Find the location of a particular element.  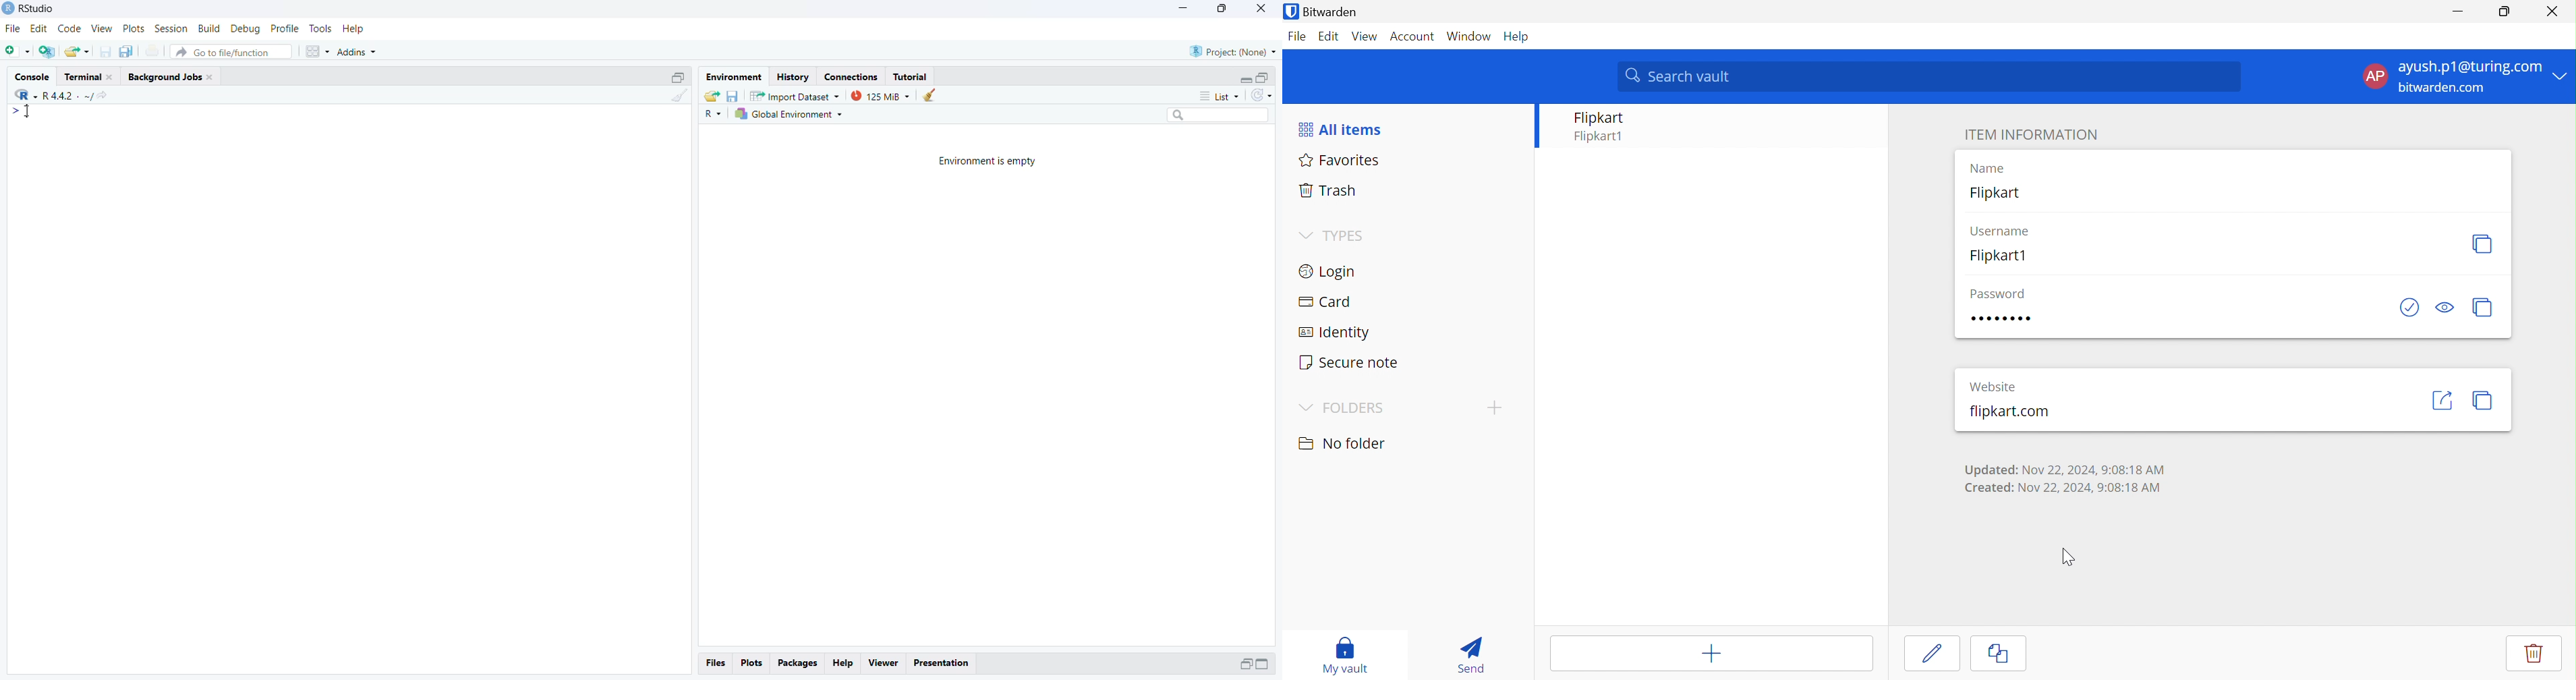

Session is located at coordinates (171, 28).